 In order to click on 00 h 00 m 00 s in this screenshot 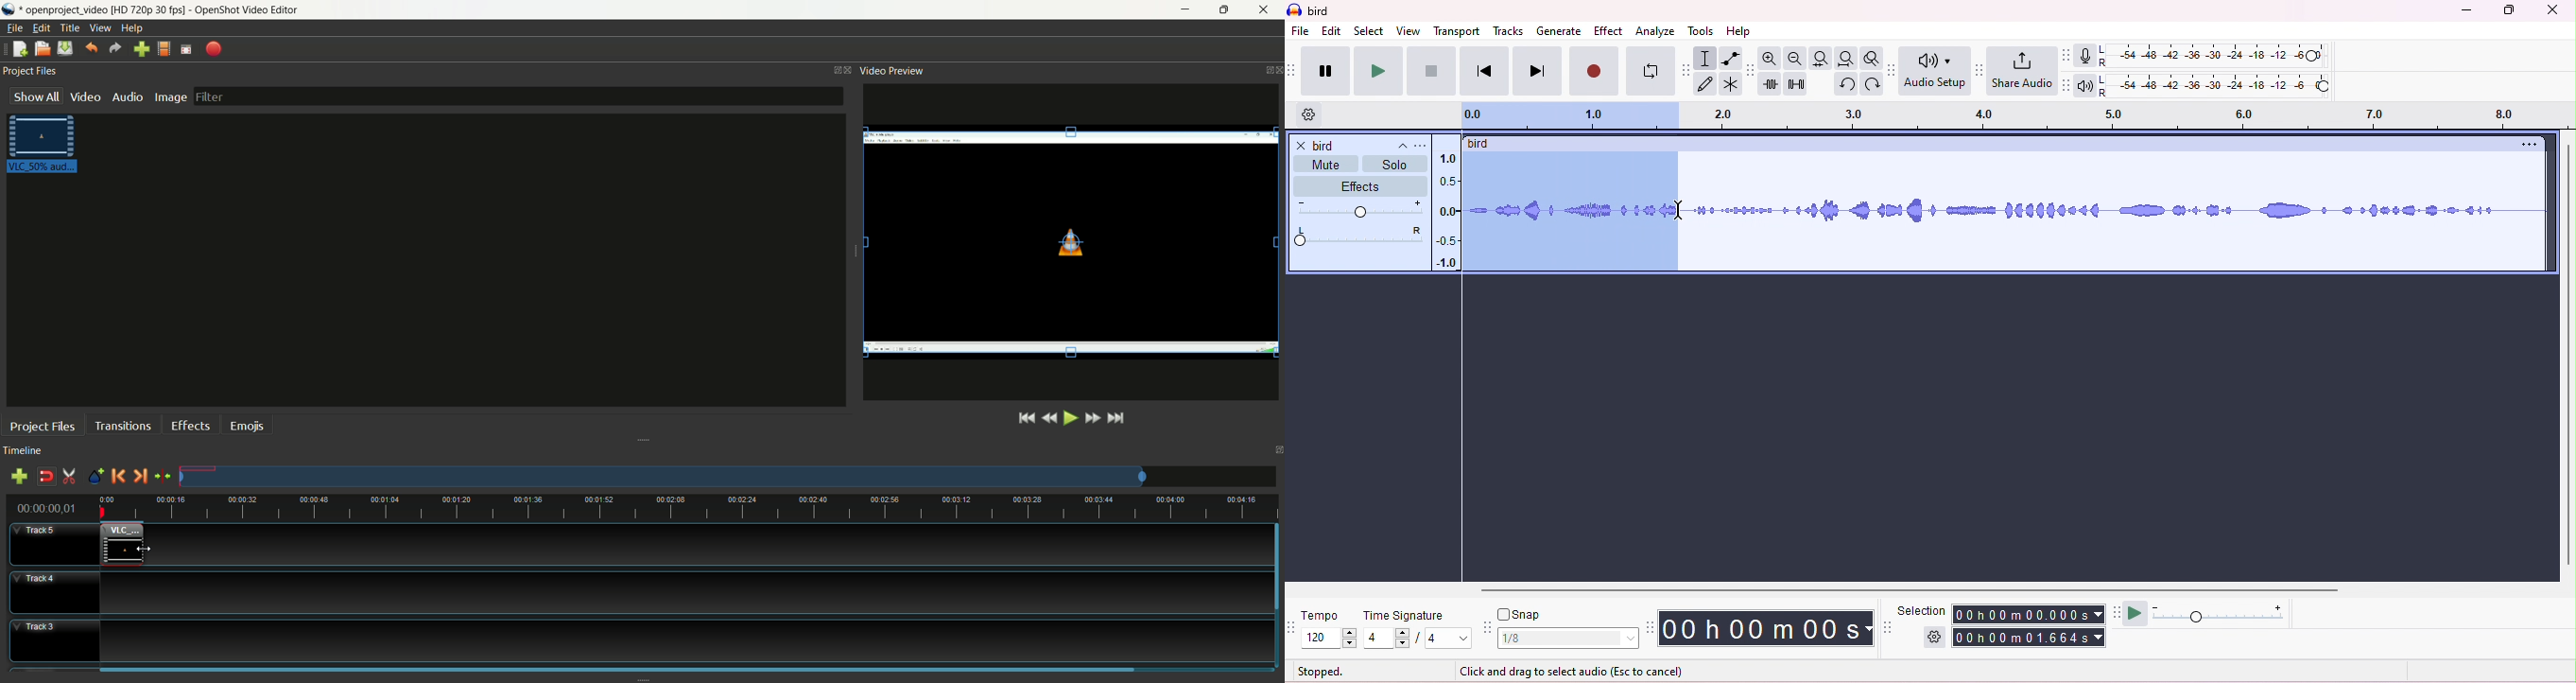, I will do `click(1769, 627)`.